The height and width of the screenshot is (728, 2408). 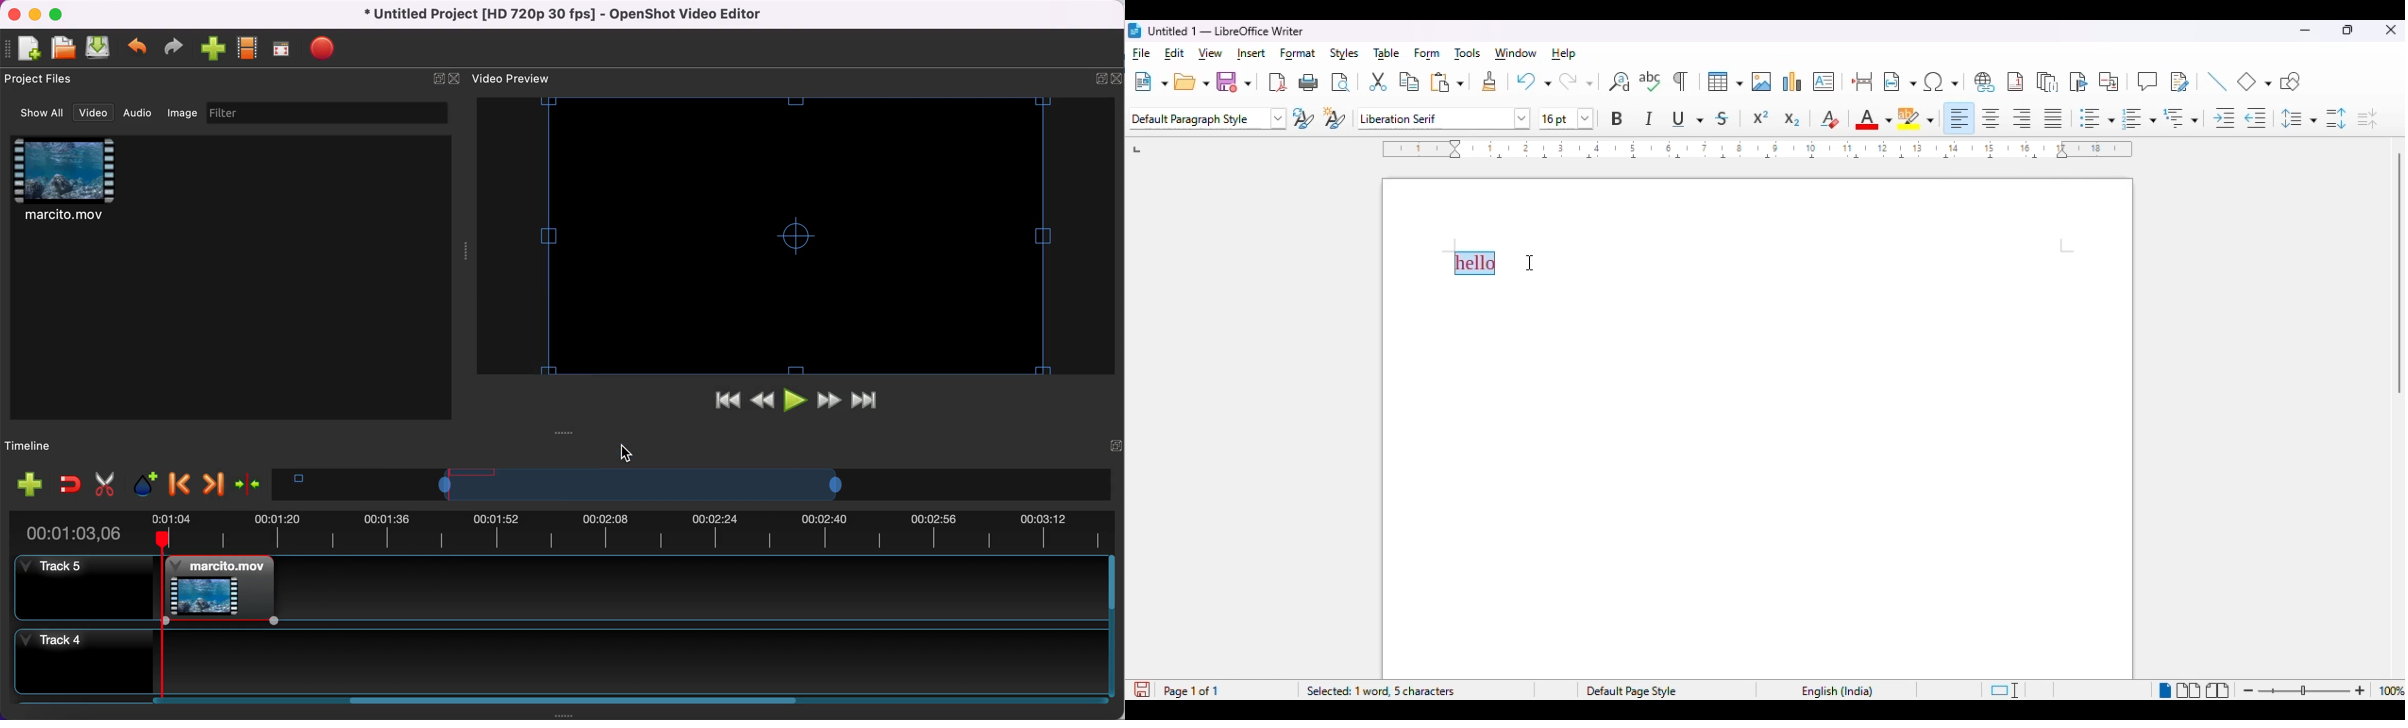 I want to click on underline, so click(x=1688, y=119).